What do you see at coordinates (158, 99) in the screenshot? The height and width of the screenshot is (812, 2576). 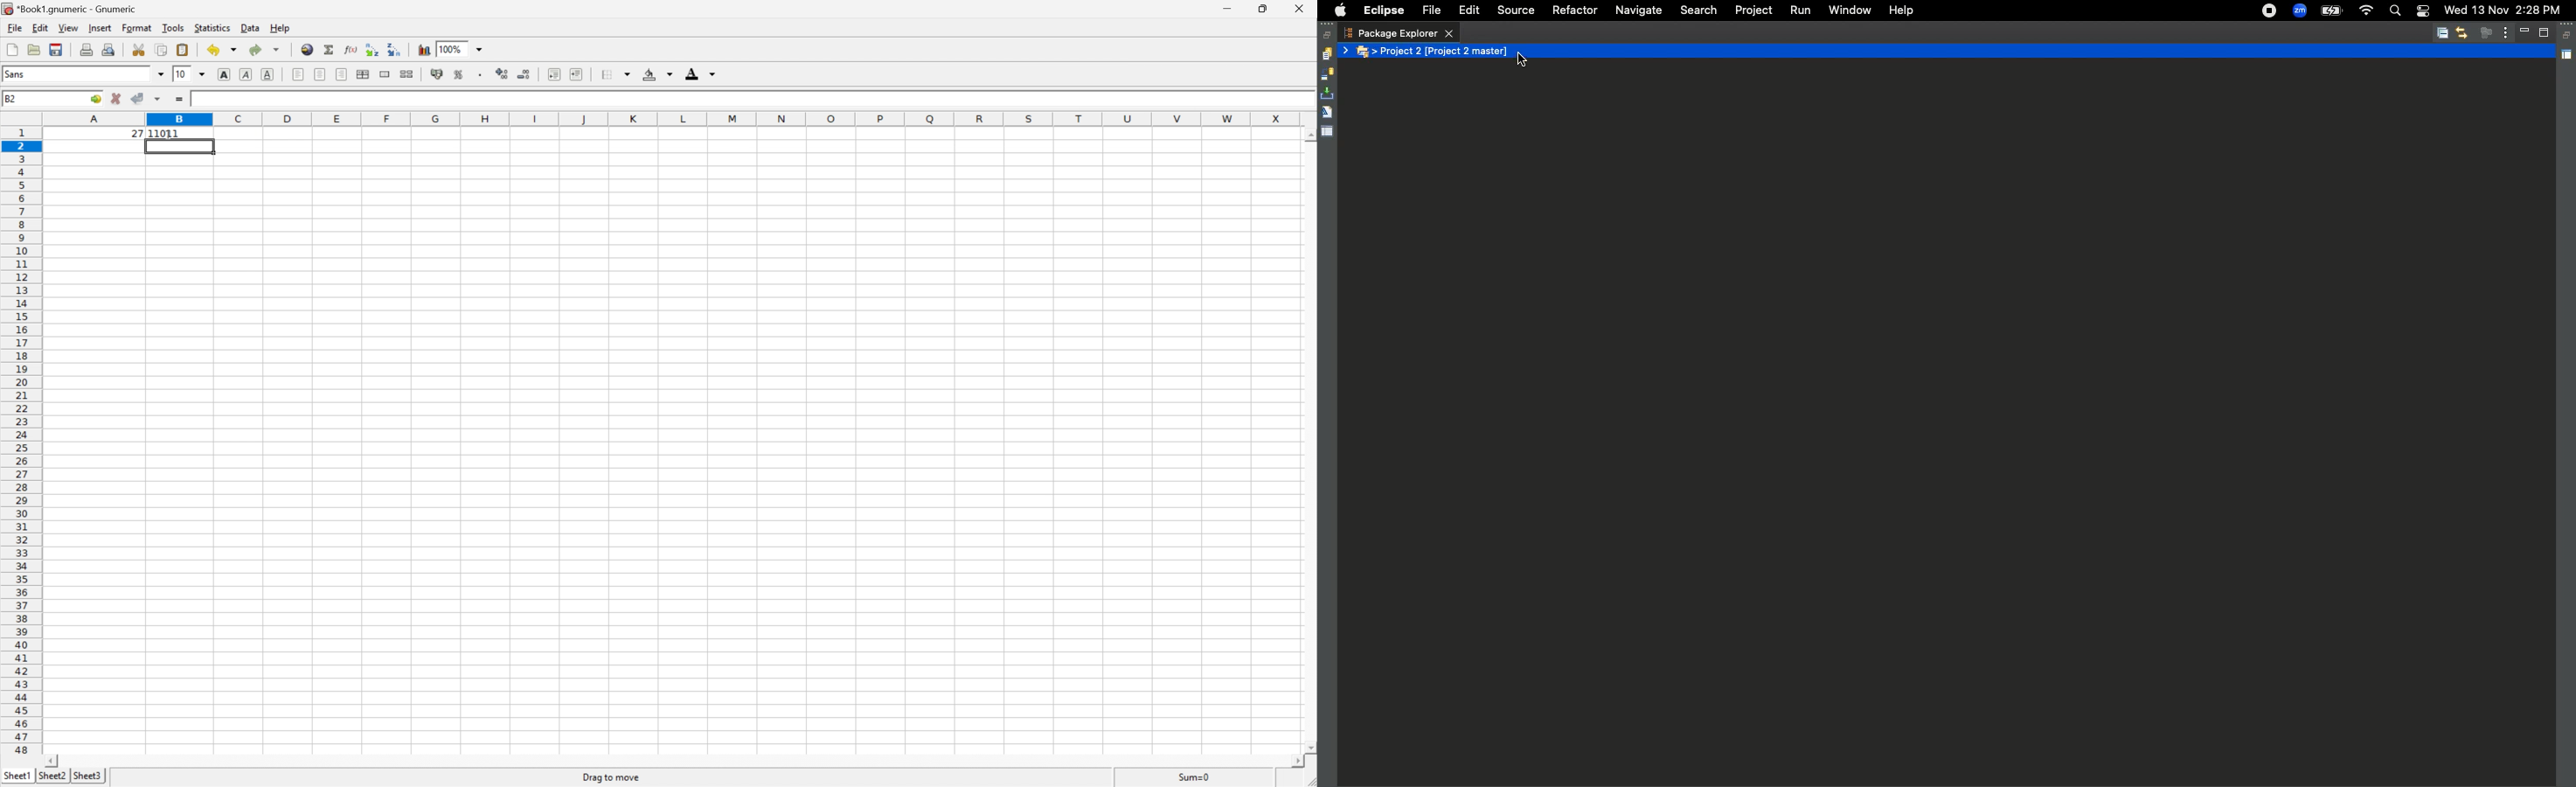 I see `Accept changes across multiple cells` at bounding box center [158, 99].